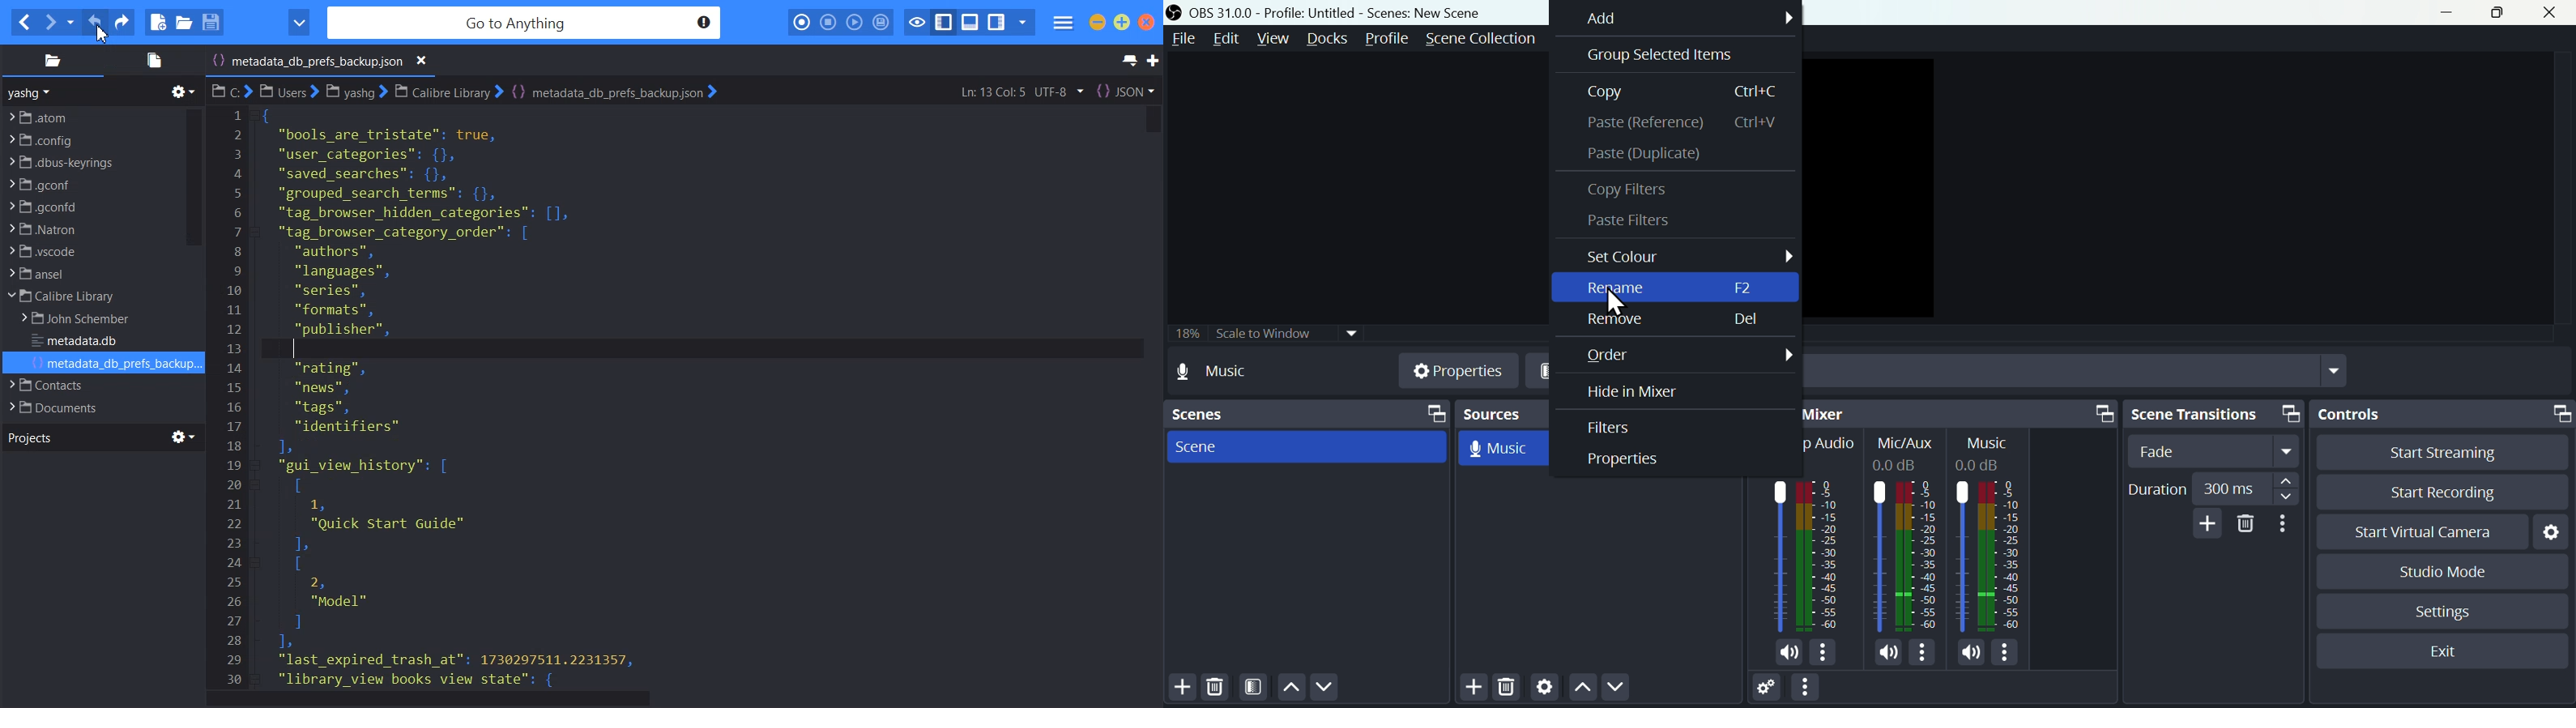 This screenshot has height=728, width=2576. Describe the element at coordinates (2212, 489) in the screenshot. I see `duration` at that location.